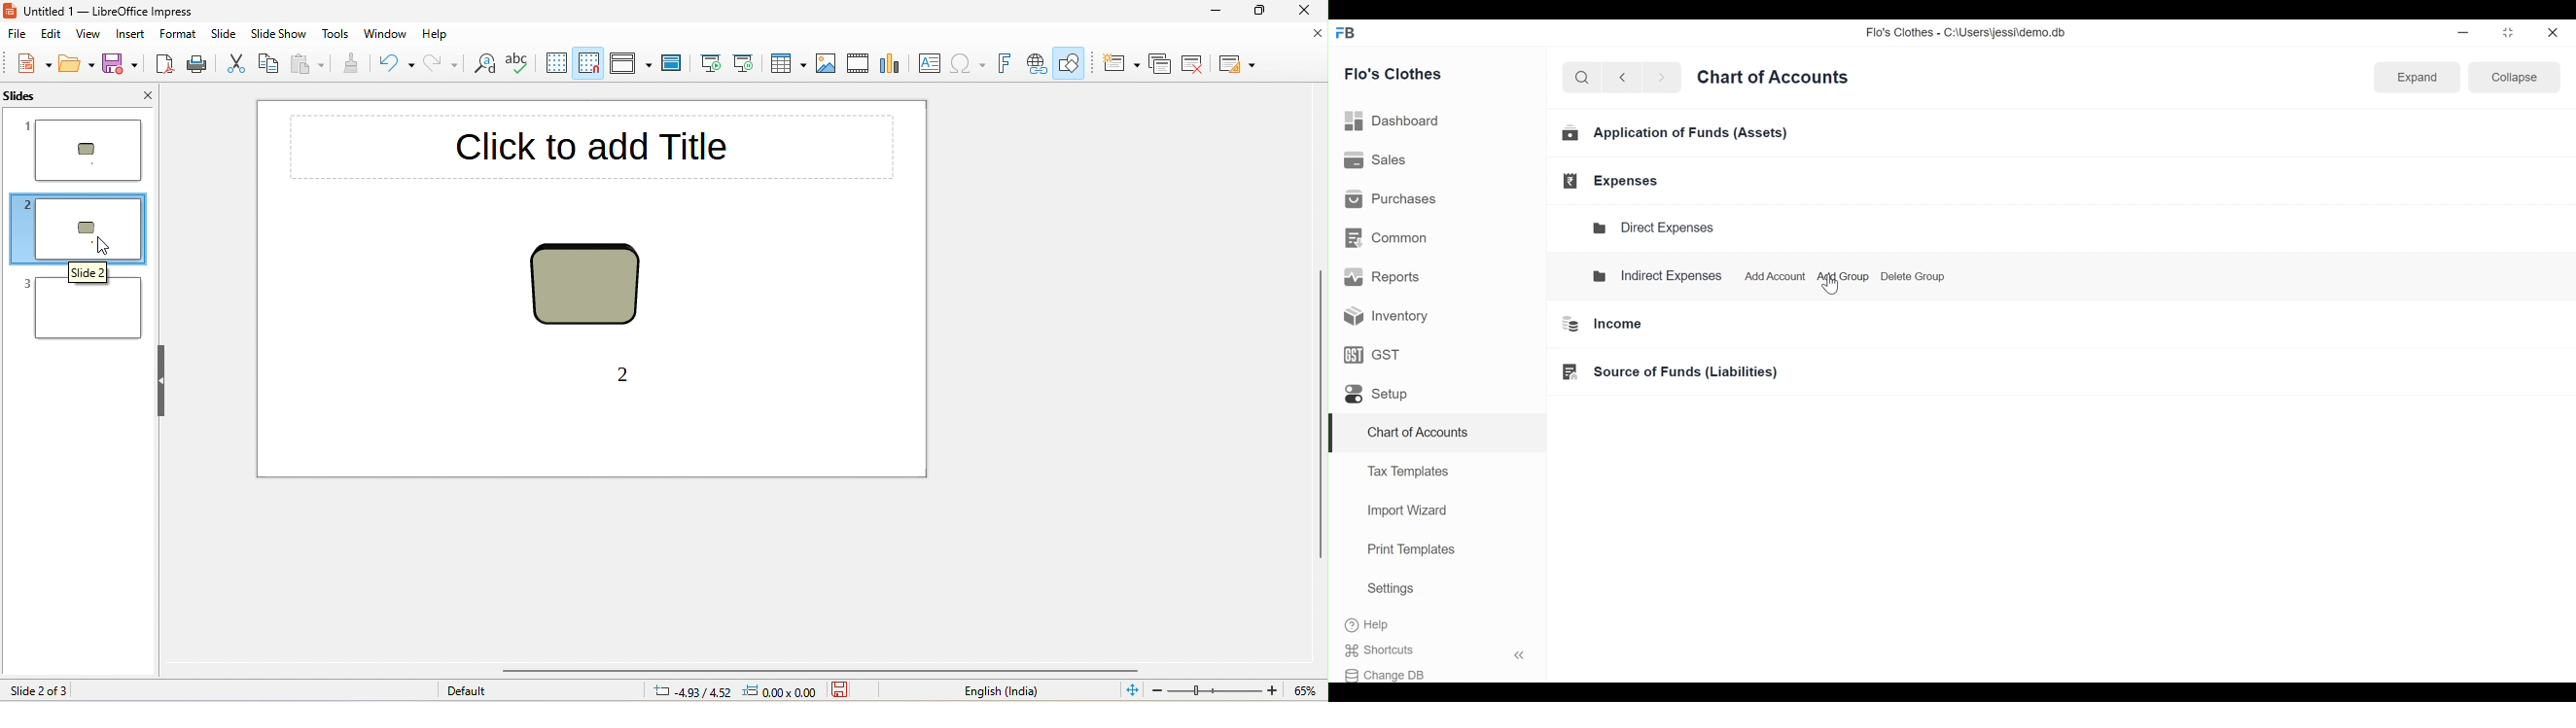 Image resolution: width=2576 pixels, height=728 pixels. I want to click on 4.93/4.52, so click(692, 691).